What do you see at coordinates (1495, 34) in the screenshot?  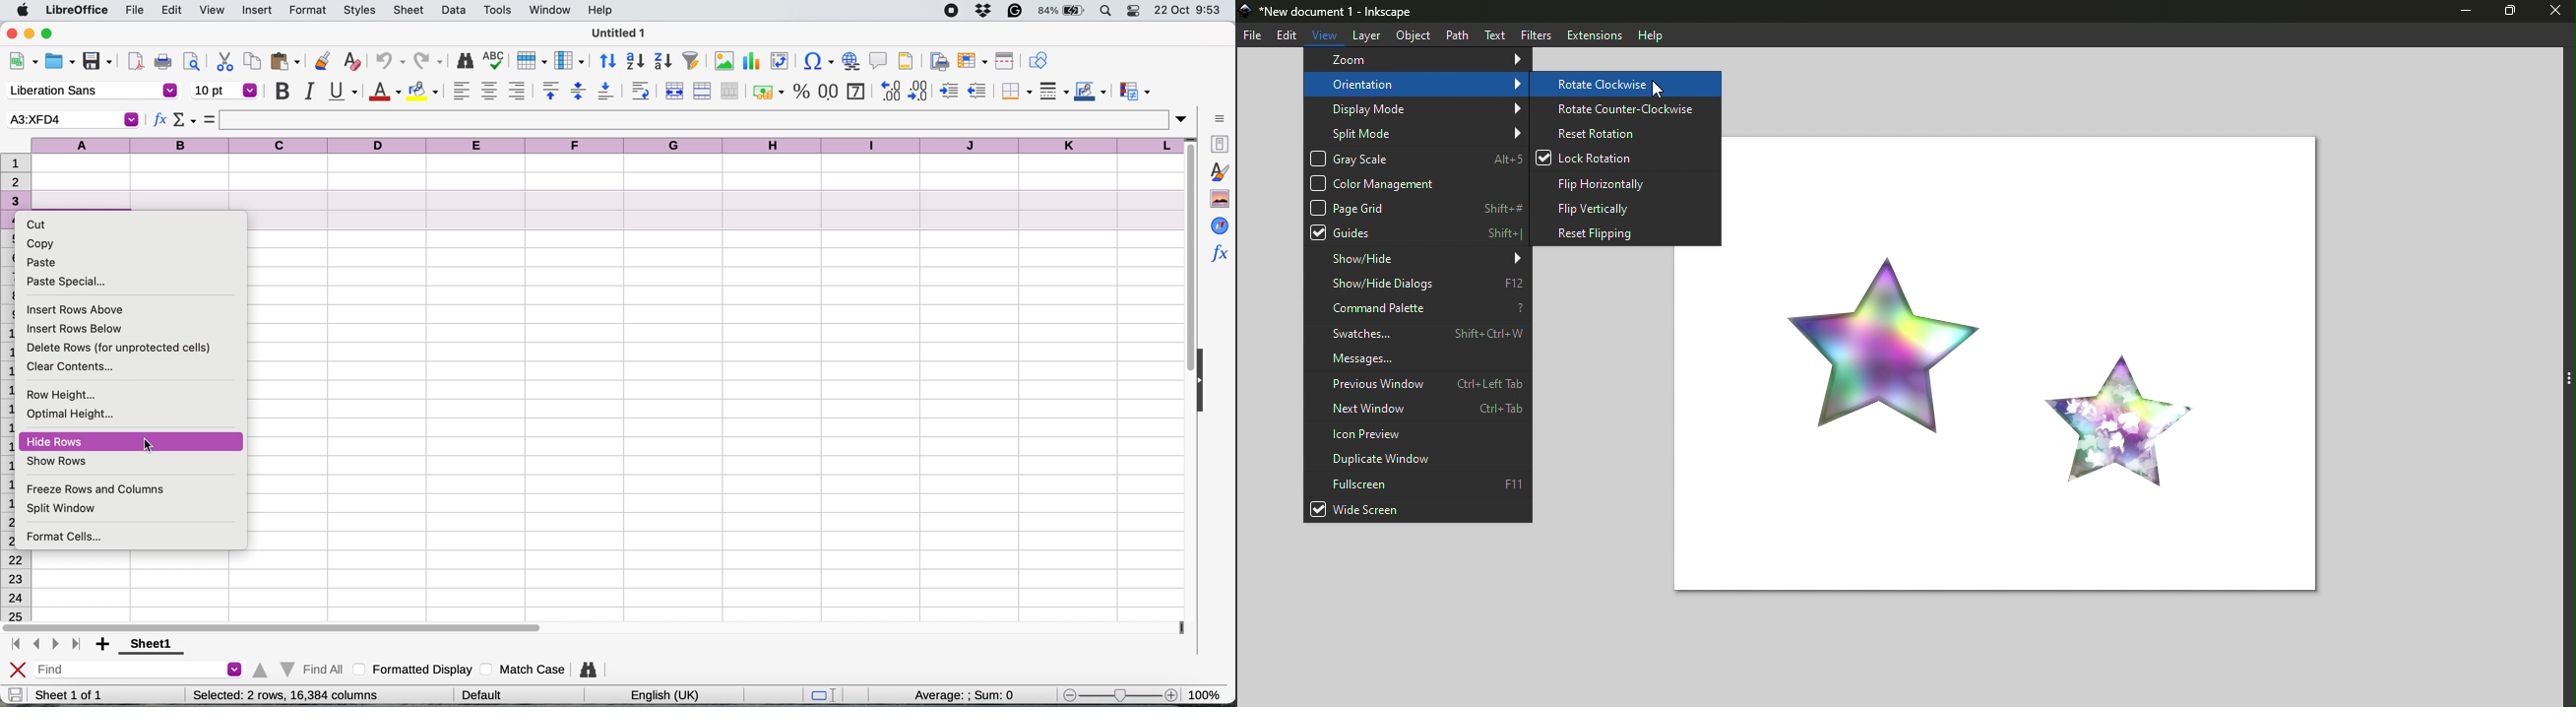 I see `Text` at bounding box center [1495, 34].